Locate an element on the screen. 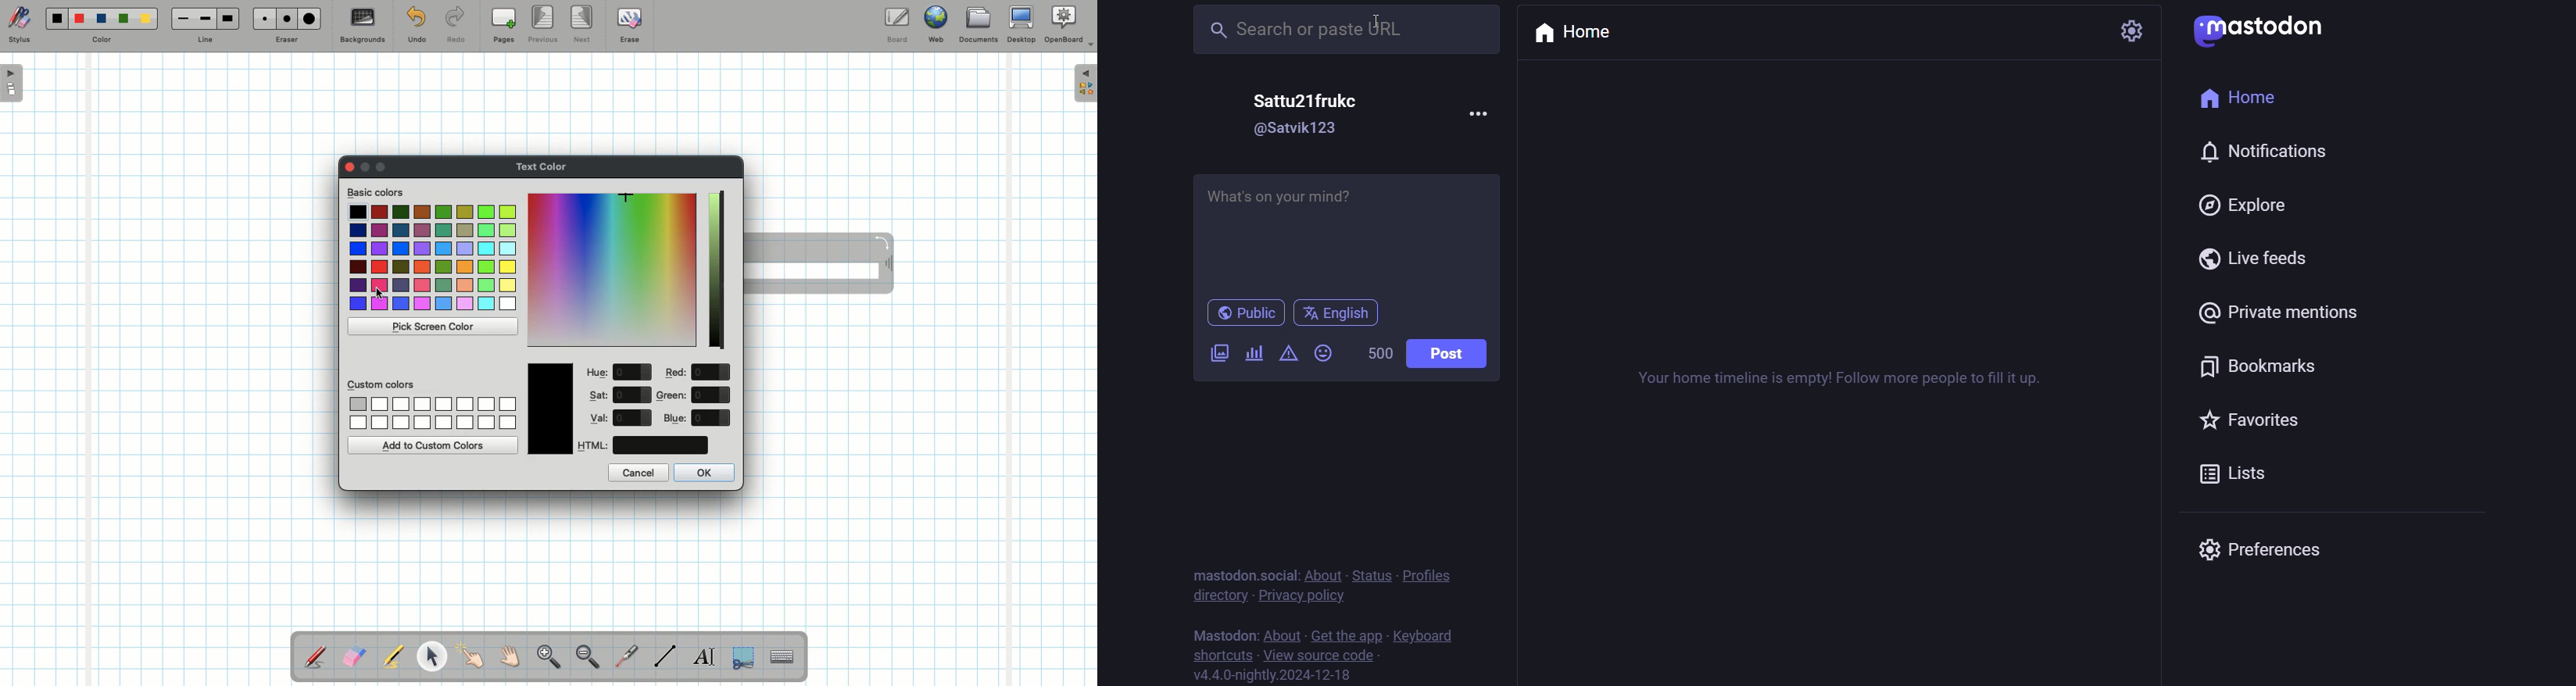 The image size is (2576, 700). Line is located at coordinates (666, 656).